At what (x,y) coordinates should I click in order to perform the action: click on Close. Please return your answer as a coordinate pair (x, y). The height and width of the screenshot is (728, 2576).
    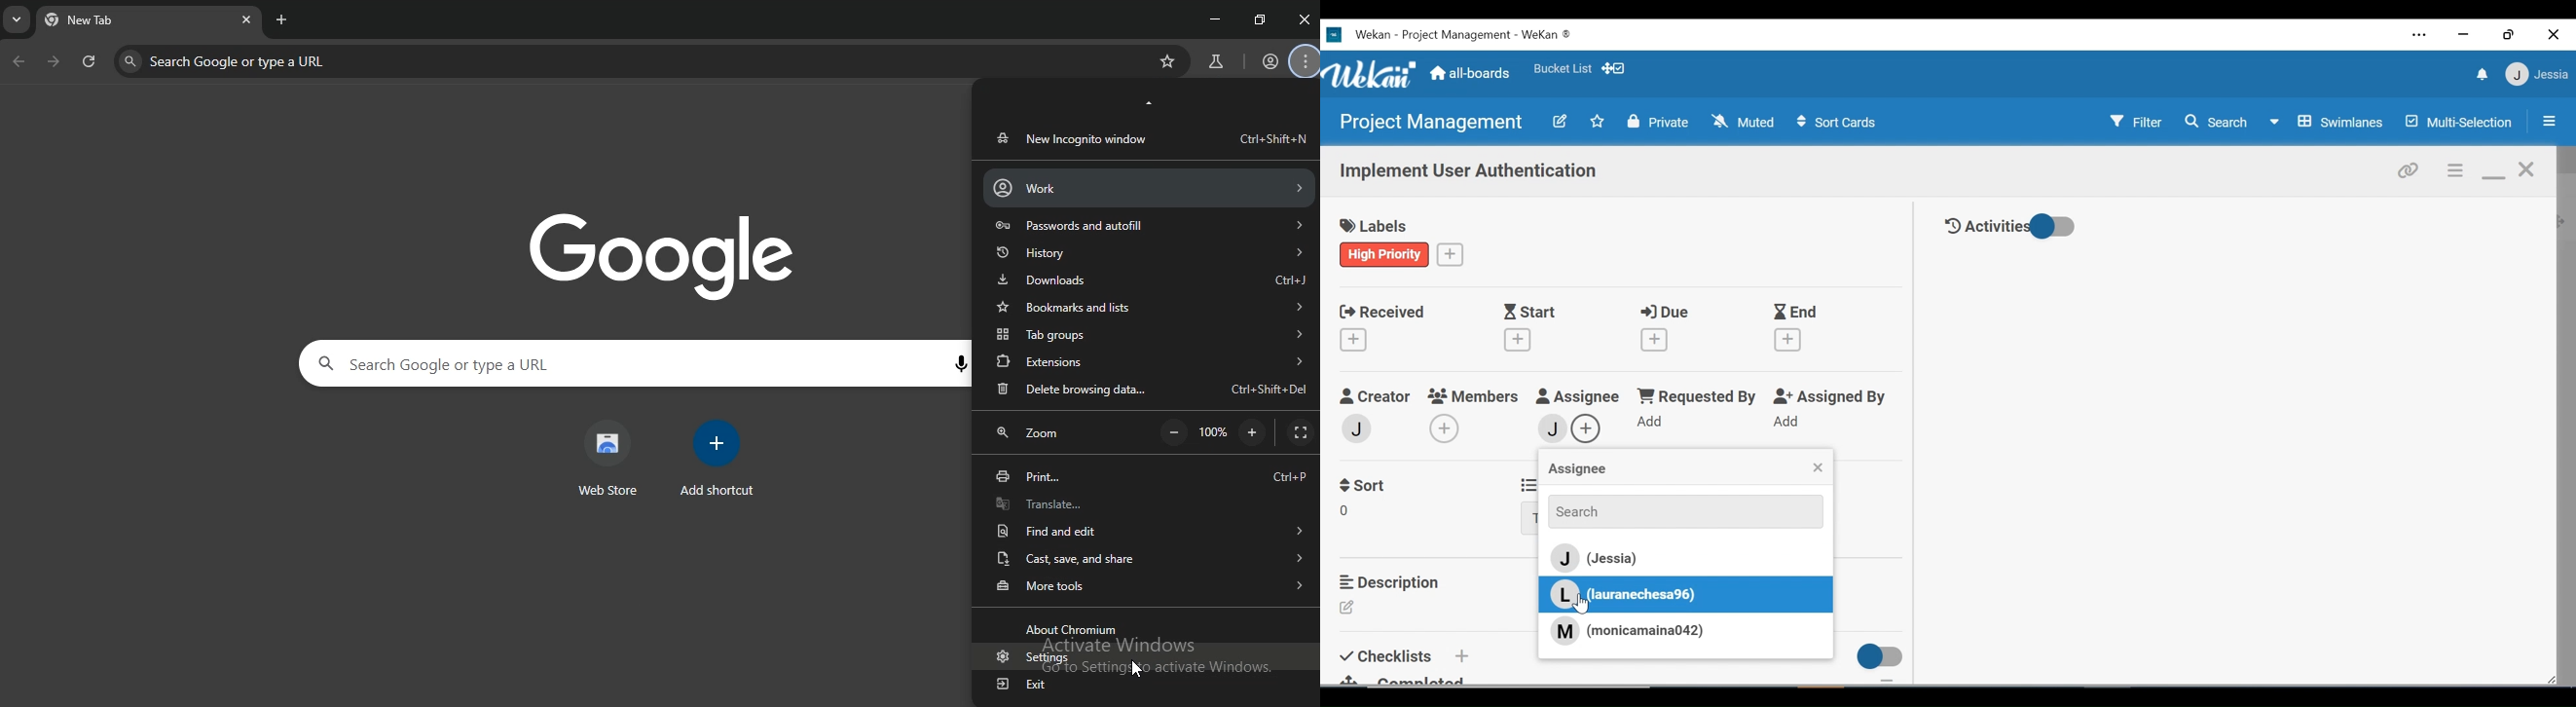
    Looking at the image, I should click on (2555, 34).